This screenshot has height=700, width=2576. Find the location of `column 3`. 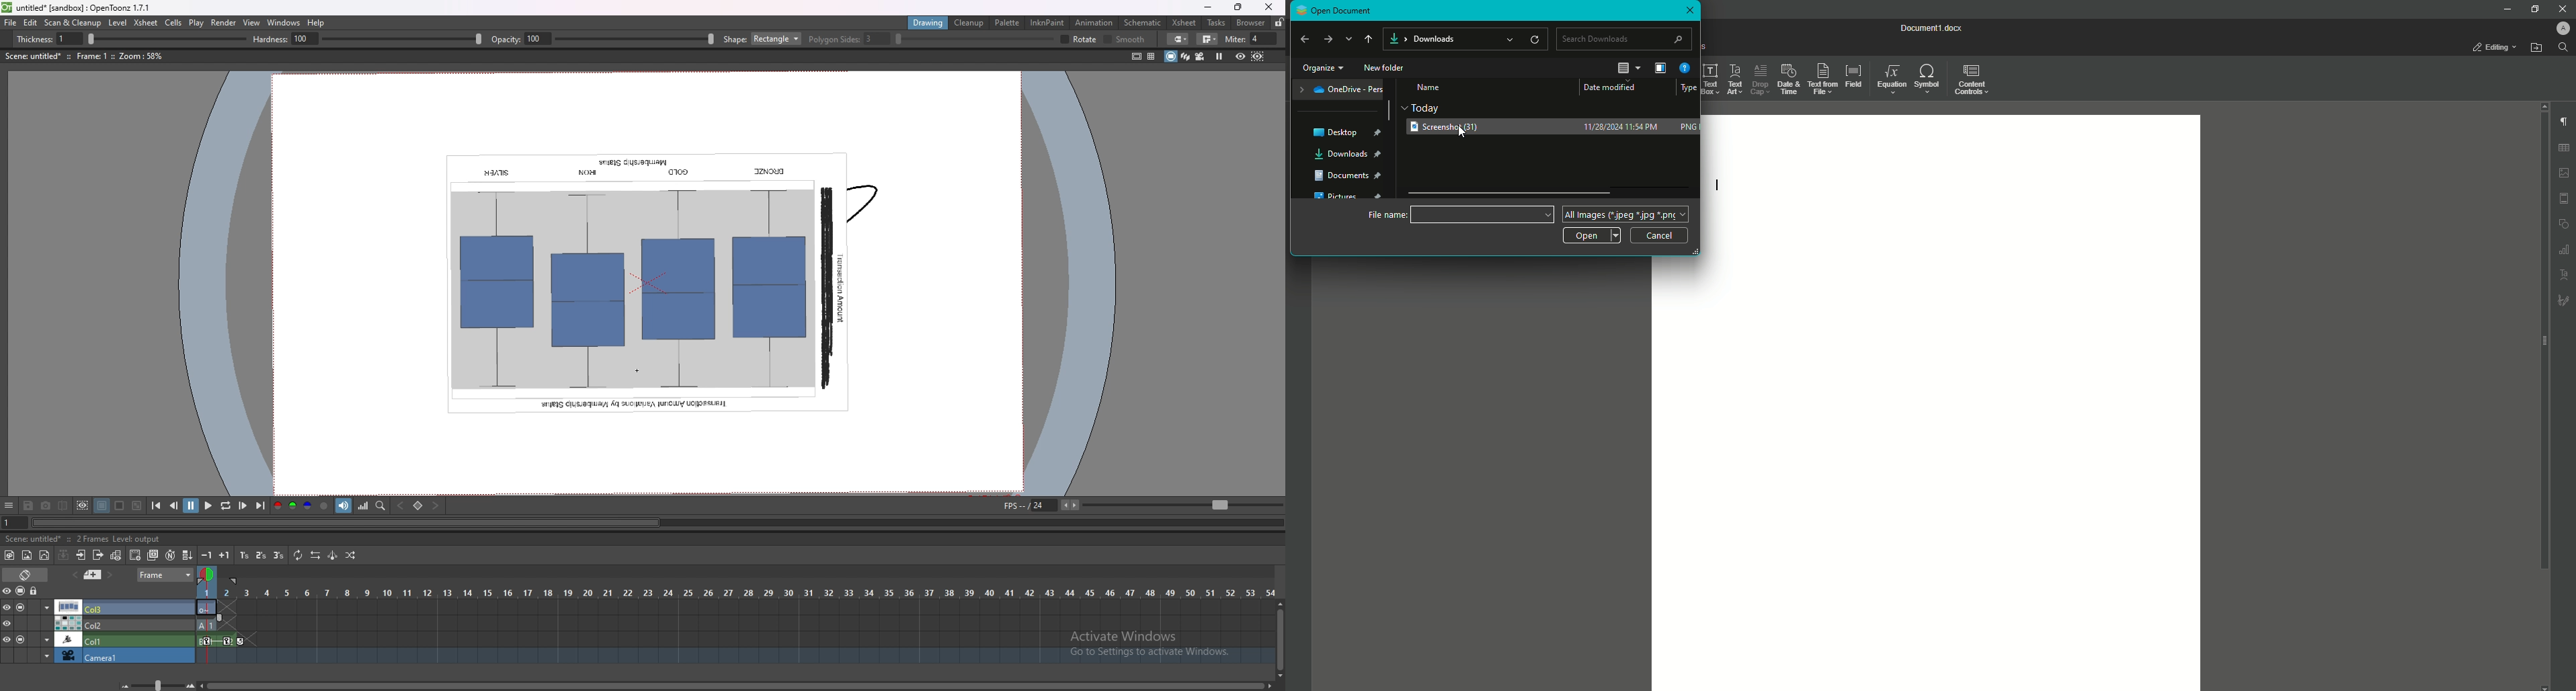

column 3 is located at coordinates (127, 608).